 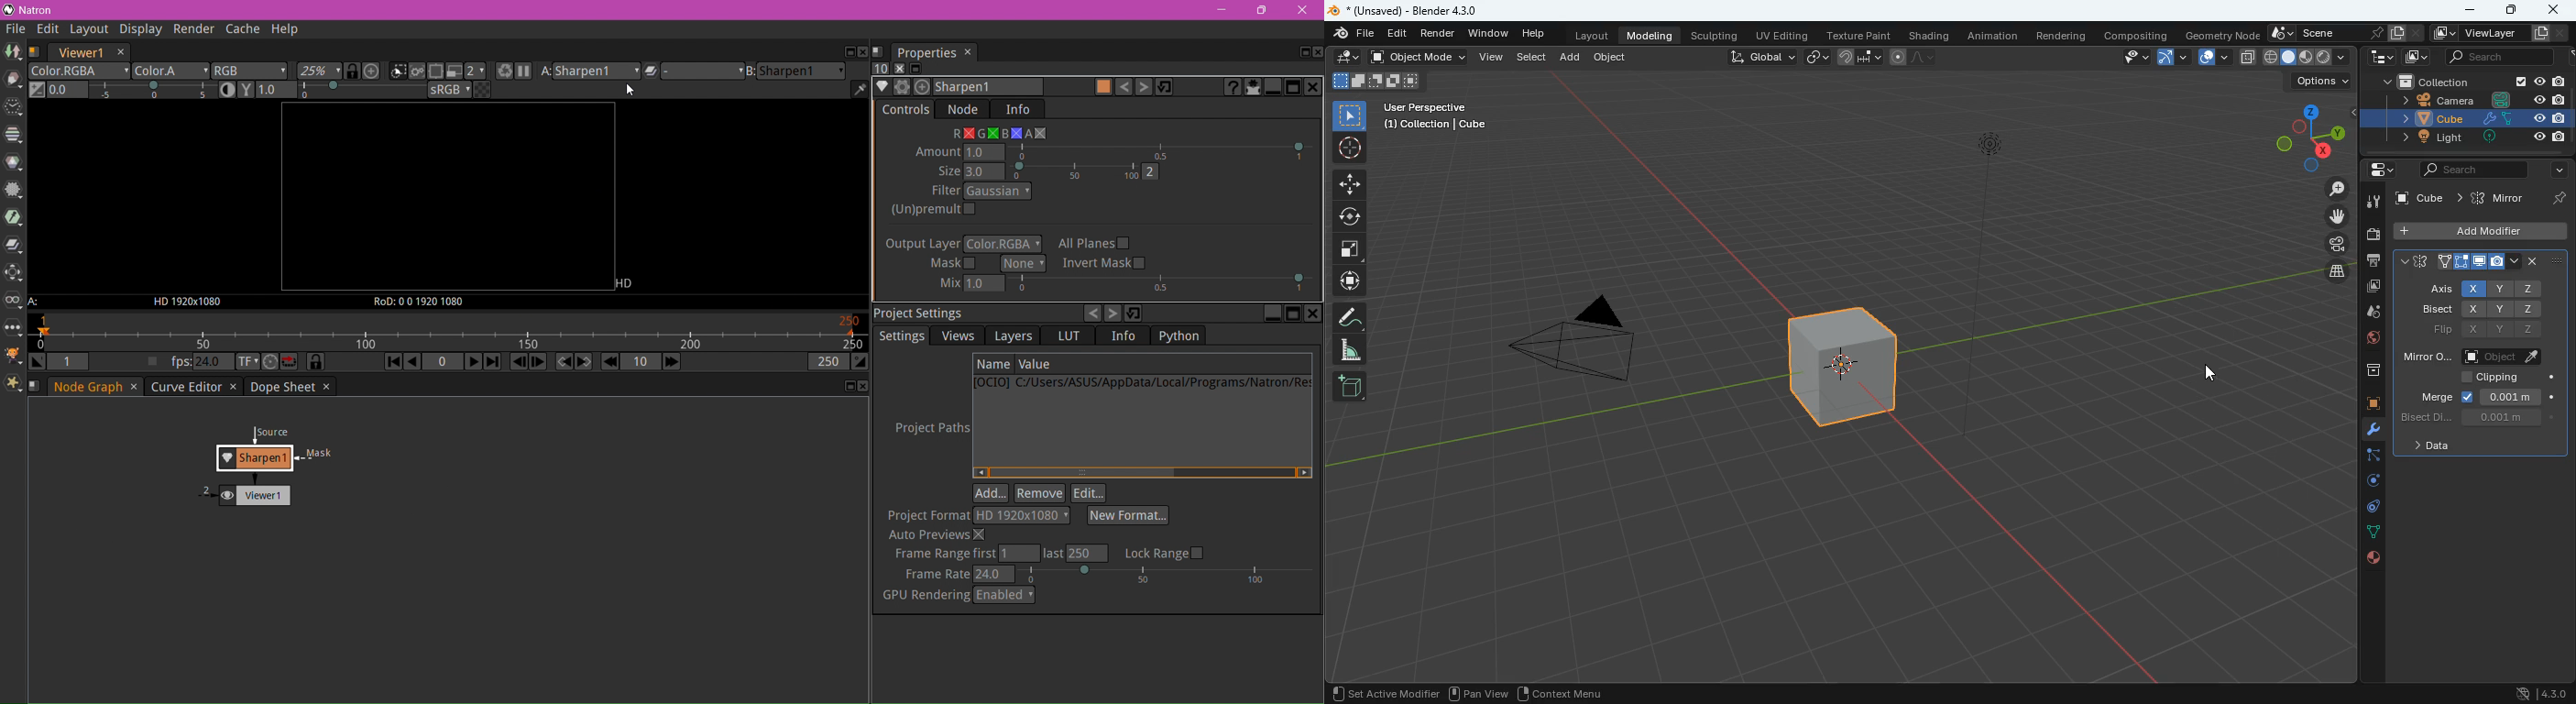 I want to click on more, so click(x=2556, y=170).